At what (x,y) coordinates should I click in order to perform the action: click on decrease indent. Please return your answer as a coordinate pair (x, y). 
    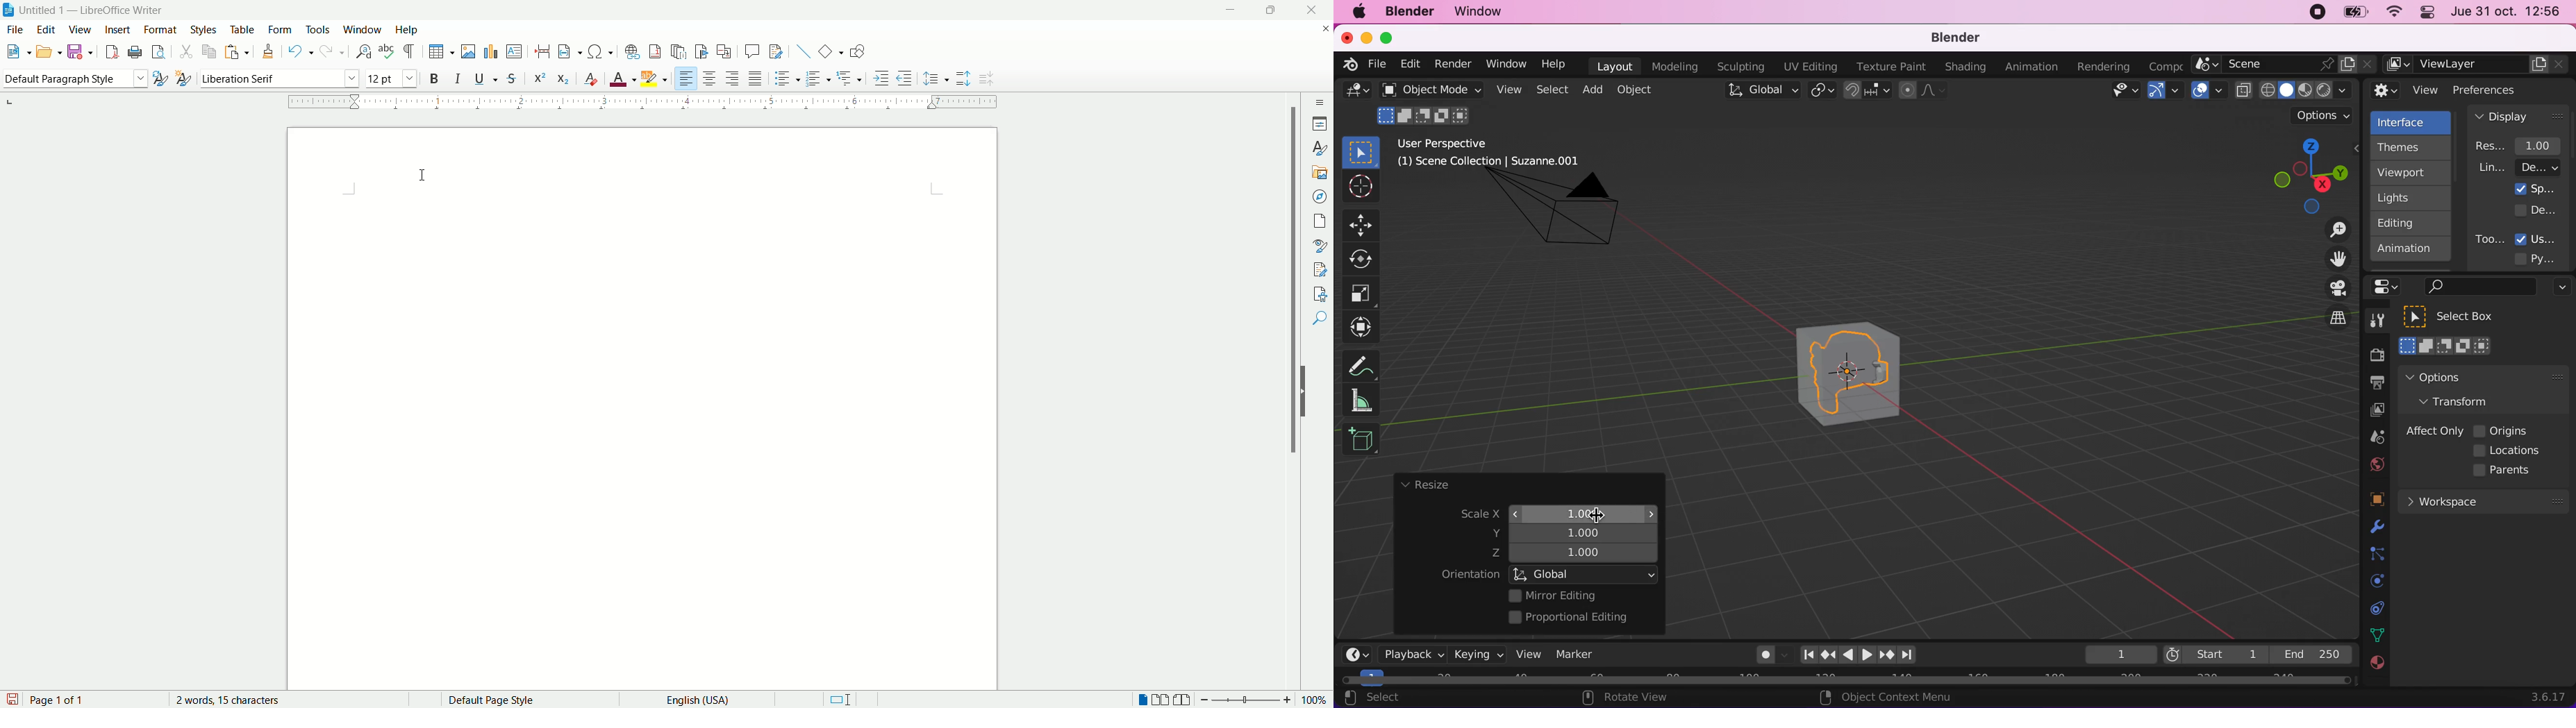
    Looking at the image, I should click on (904, 78).